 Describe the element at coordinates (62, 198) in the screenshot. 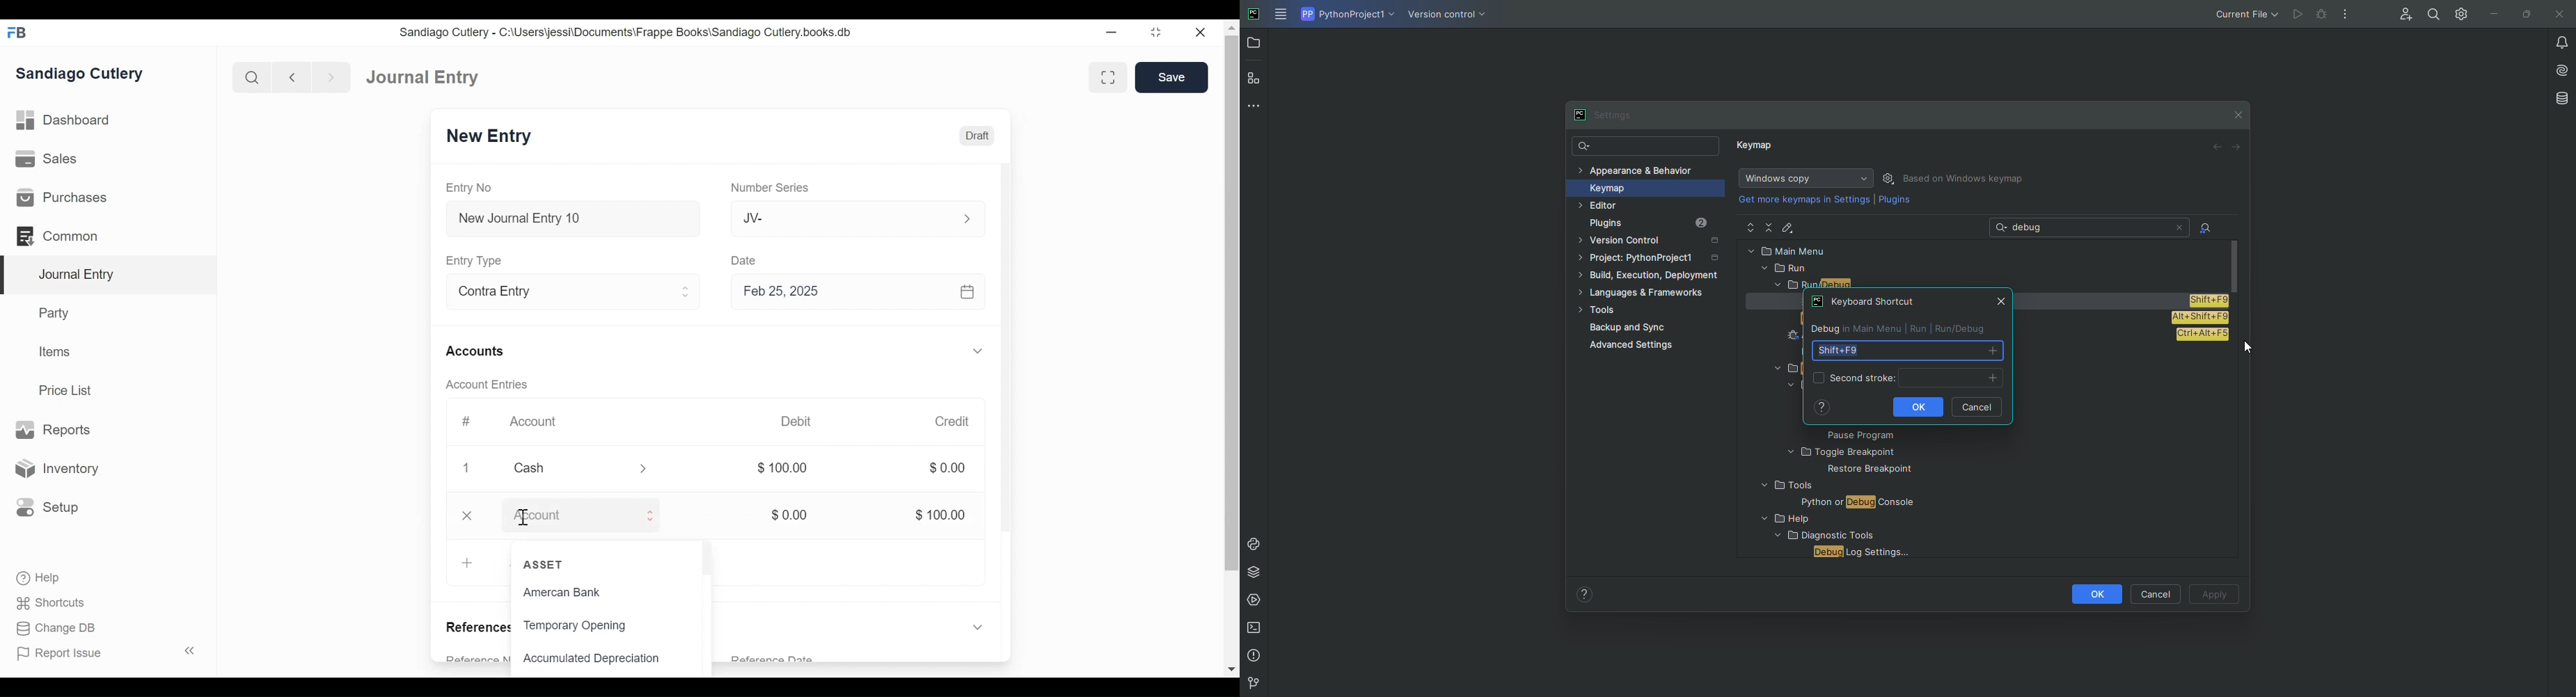

I see `Purchases` at that location.